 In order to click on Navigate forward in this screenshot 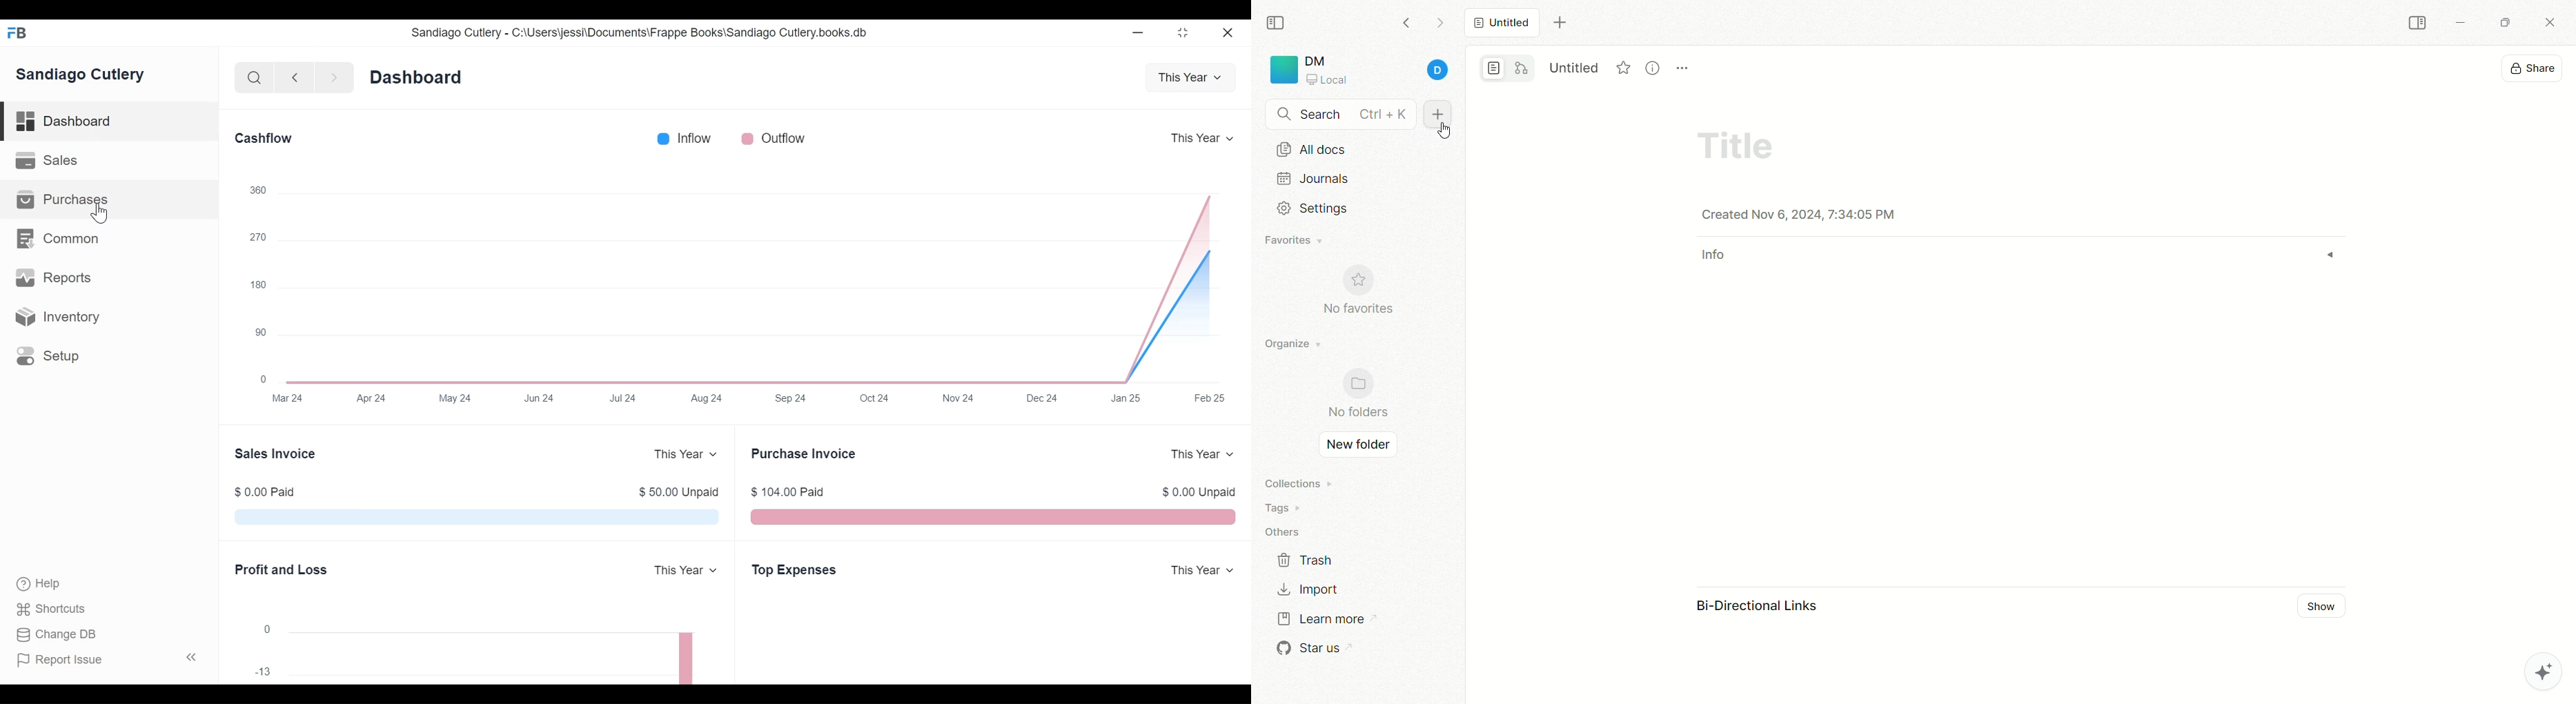, I will do `click(334, 77)`.